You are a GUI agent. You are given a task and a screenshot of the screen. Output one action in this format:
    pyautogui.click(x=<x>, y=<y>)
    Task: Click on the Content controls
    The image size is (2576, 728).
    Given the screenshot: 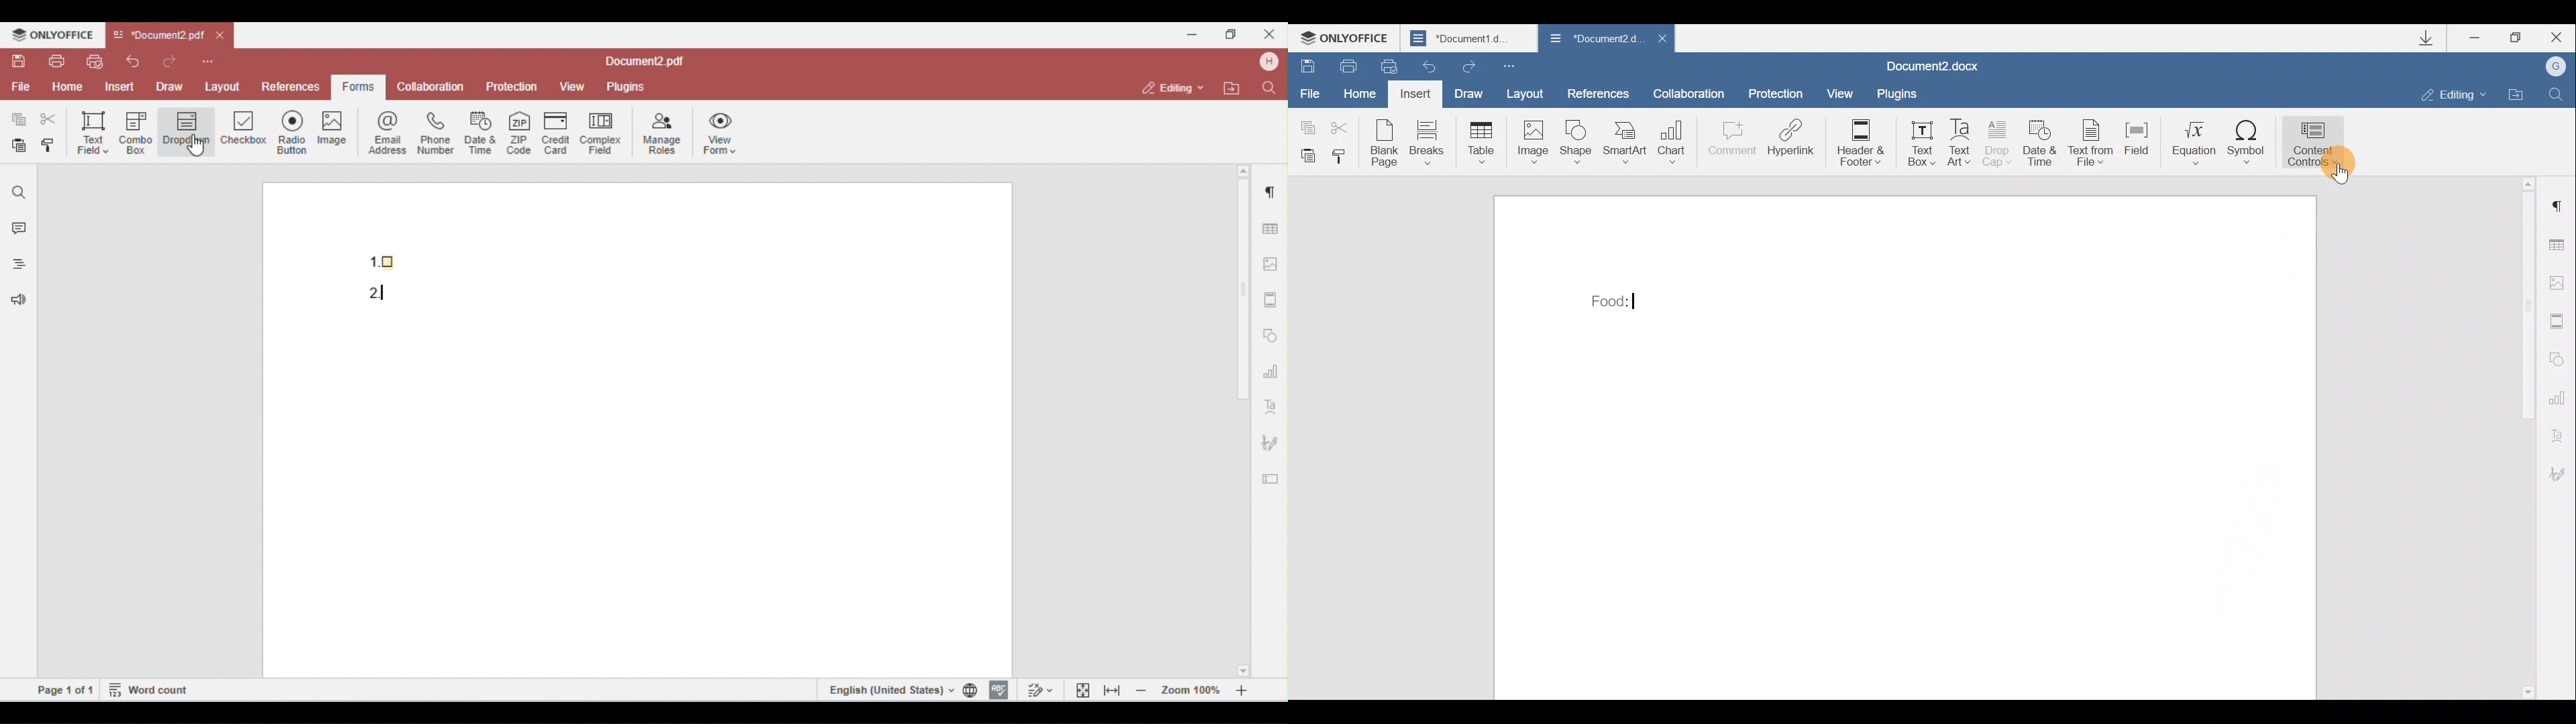 What is the action you would take?
    pyautogui.click(x=2318, y=143)
    